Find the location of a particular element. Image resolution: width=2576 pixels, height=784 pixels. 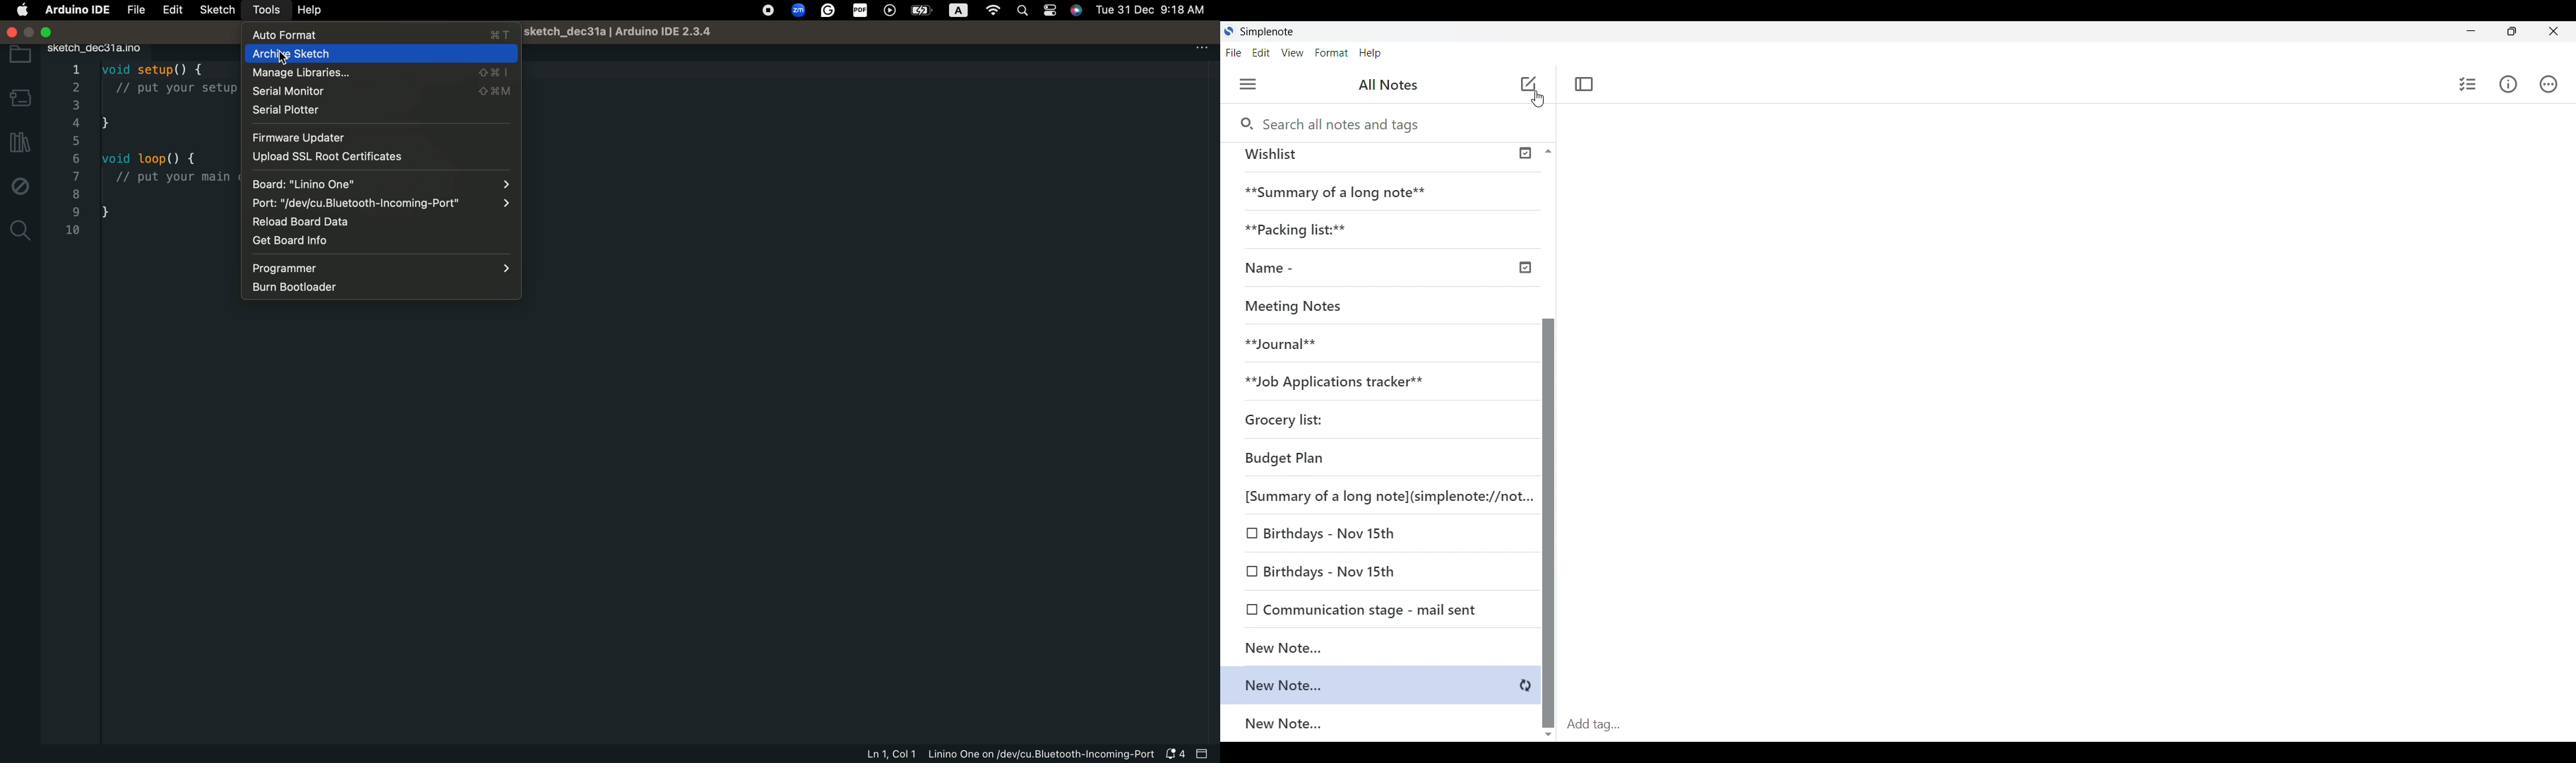

restore is located at coordinates (2524, 33).